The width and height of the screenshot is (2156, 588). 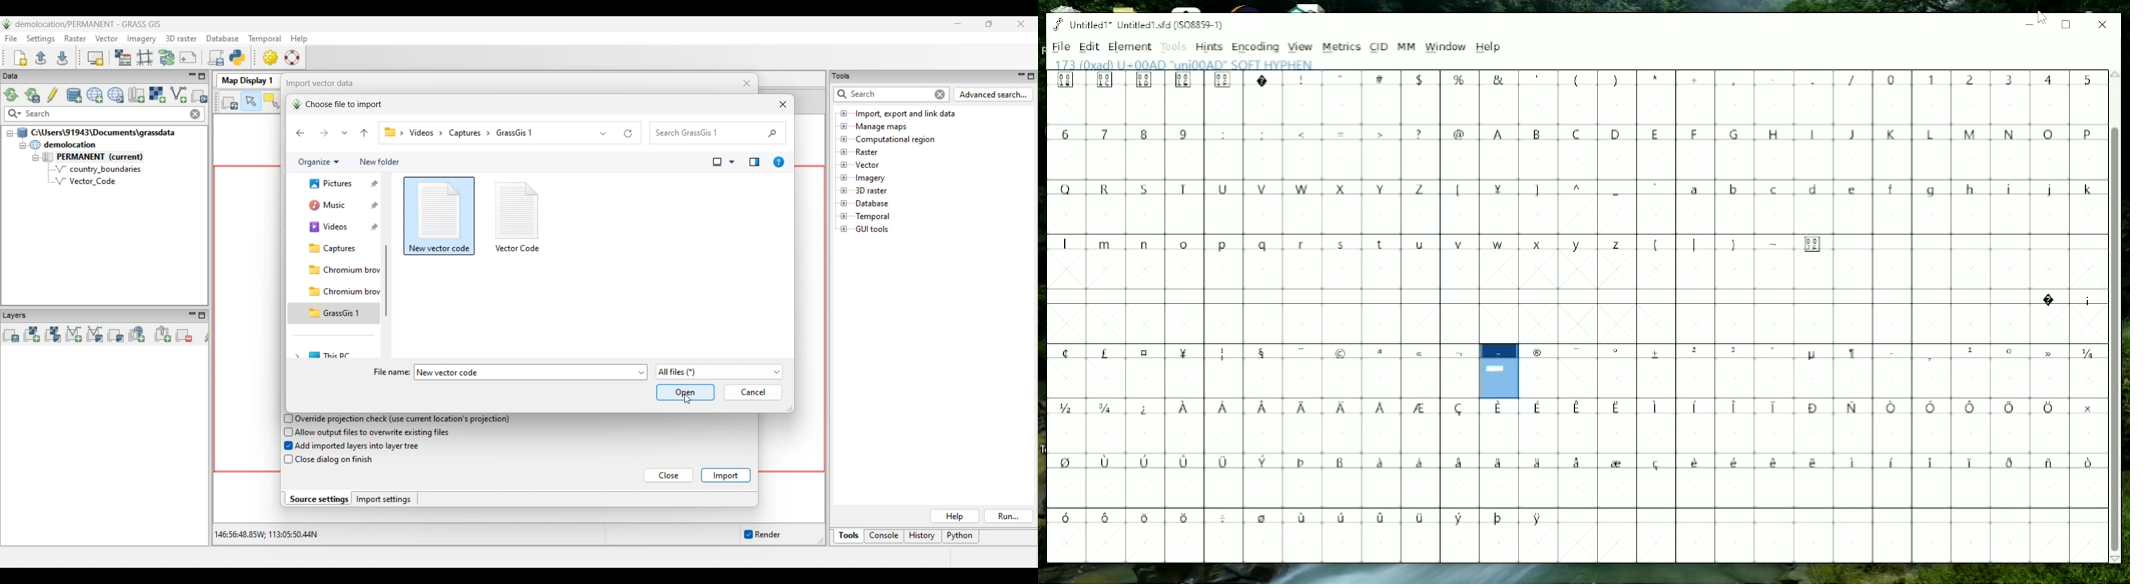 I want to click on Element, so click(x=1129, y=47).